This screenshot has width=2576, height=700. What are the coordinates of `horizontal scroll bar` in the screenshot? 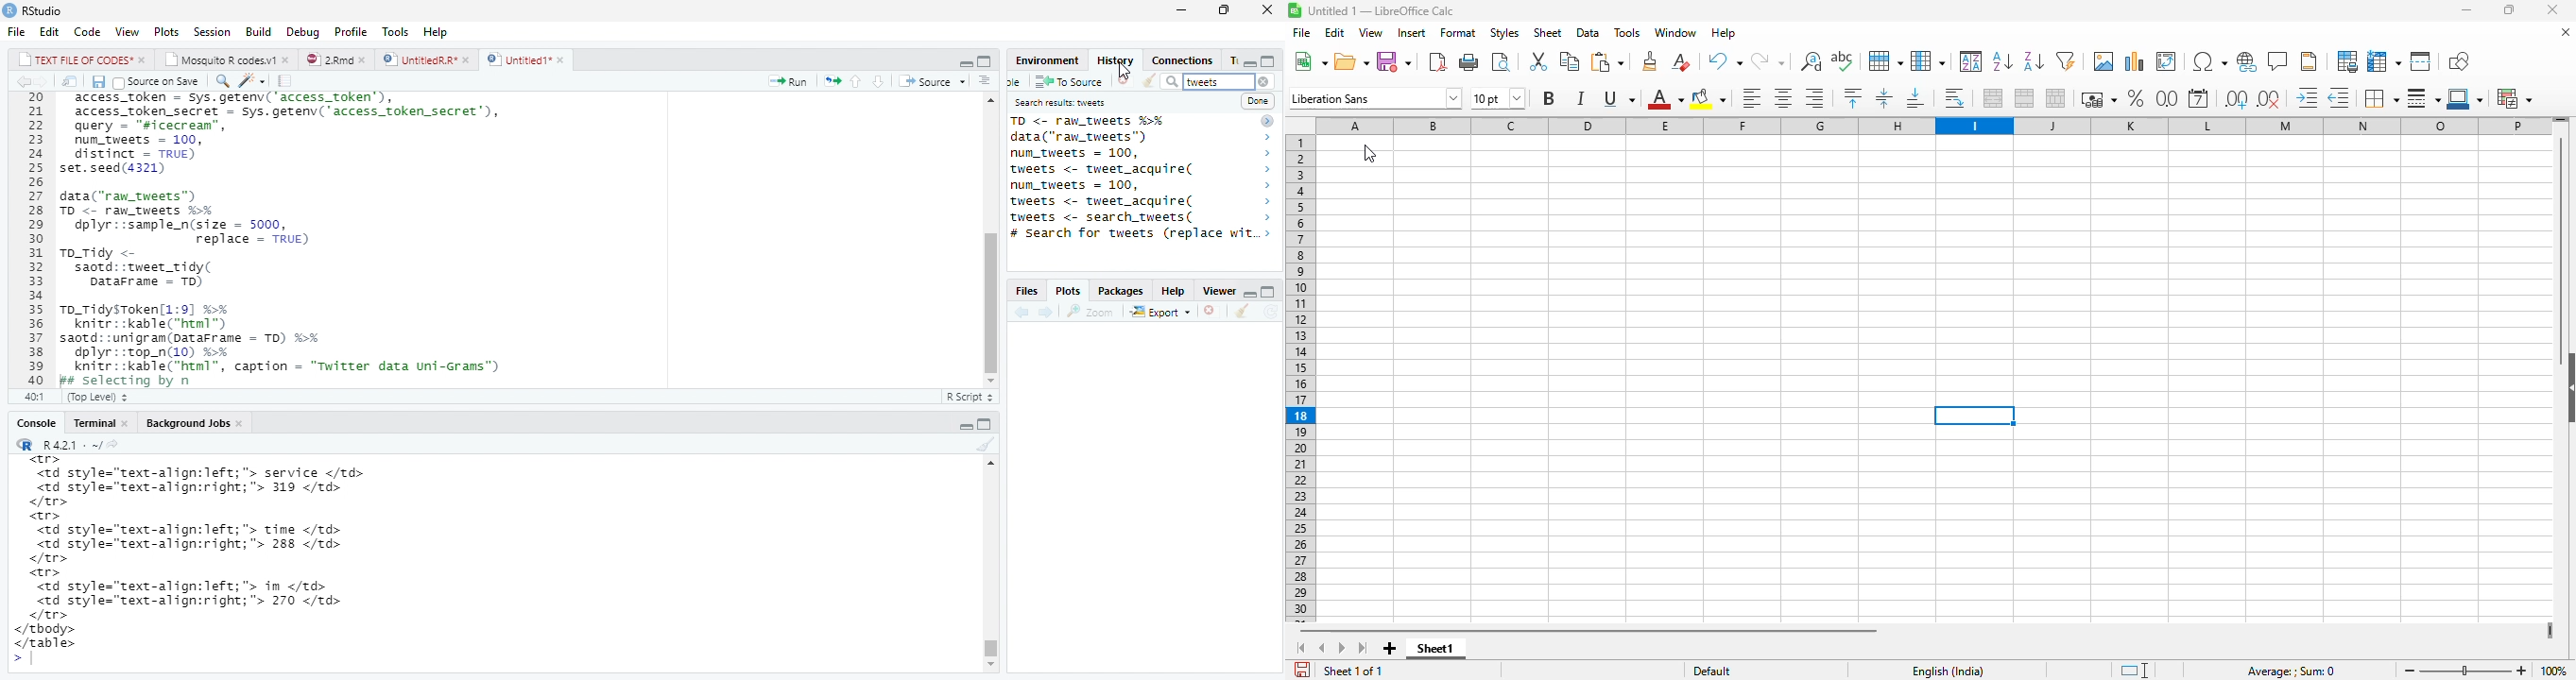 It's located at (1589, 631).